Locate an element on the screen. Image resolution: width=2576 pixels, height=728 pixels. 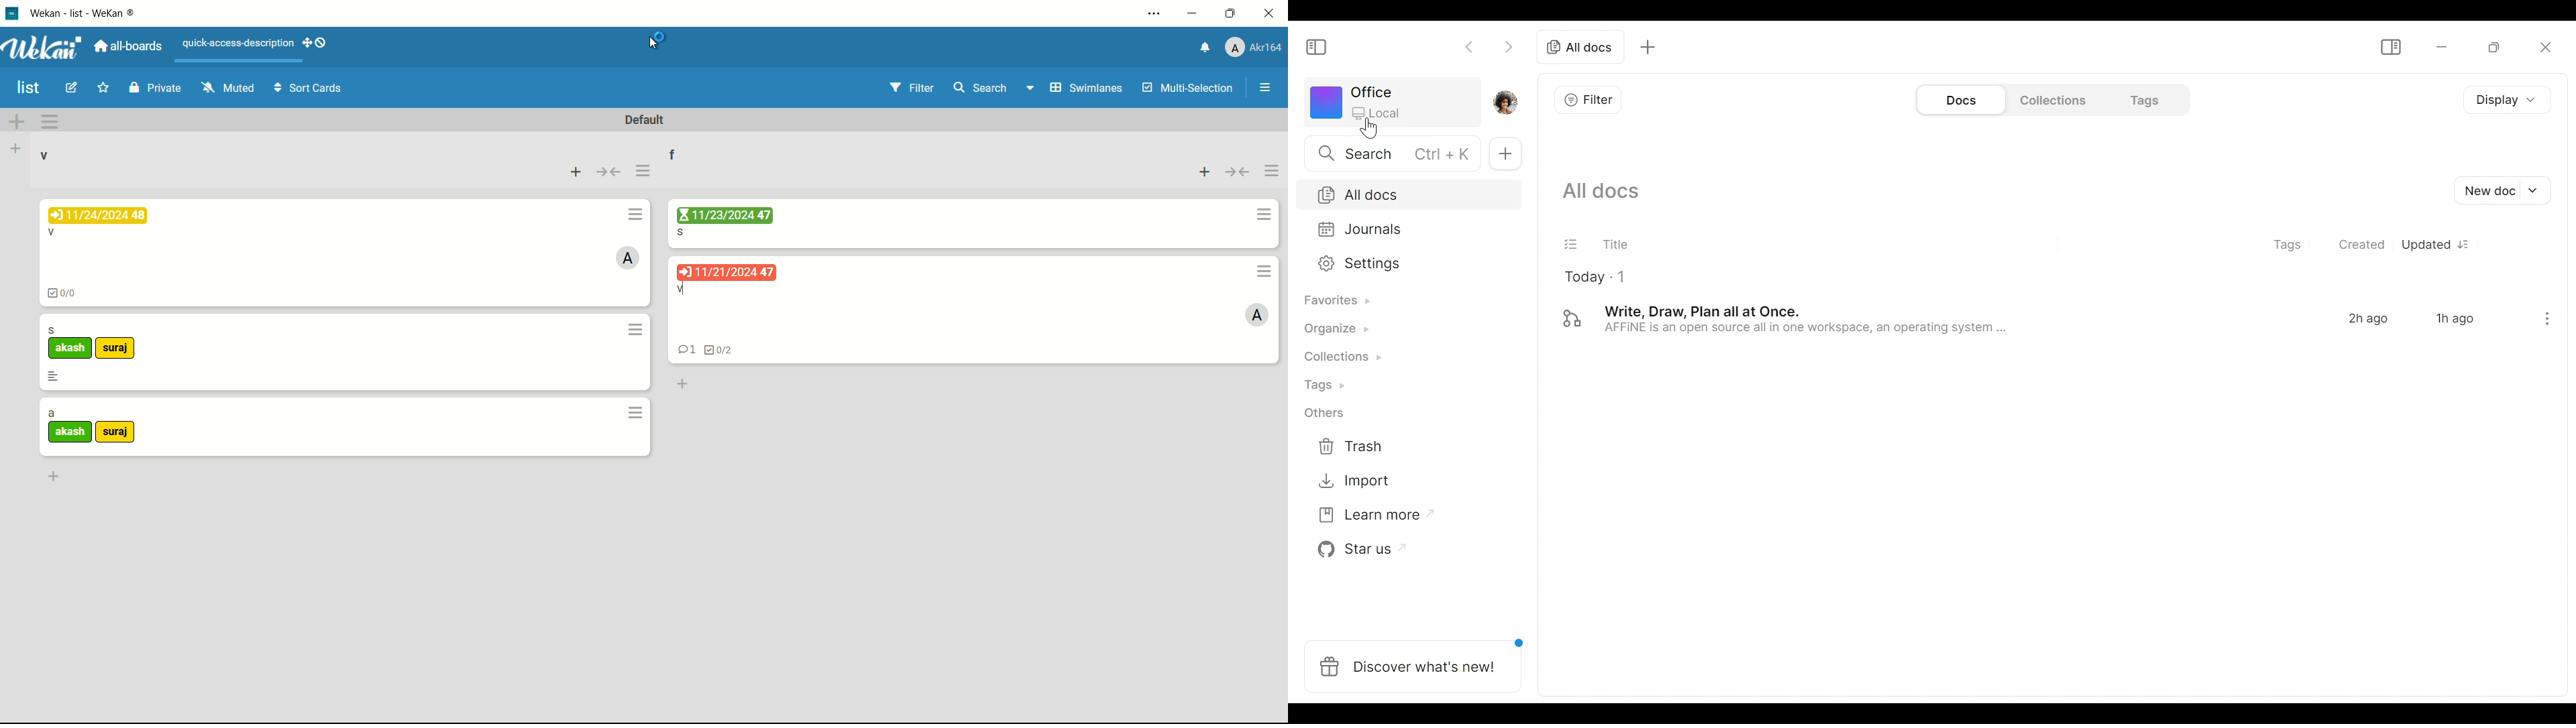
card name is located at coordinates (52, 234).